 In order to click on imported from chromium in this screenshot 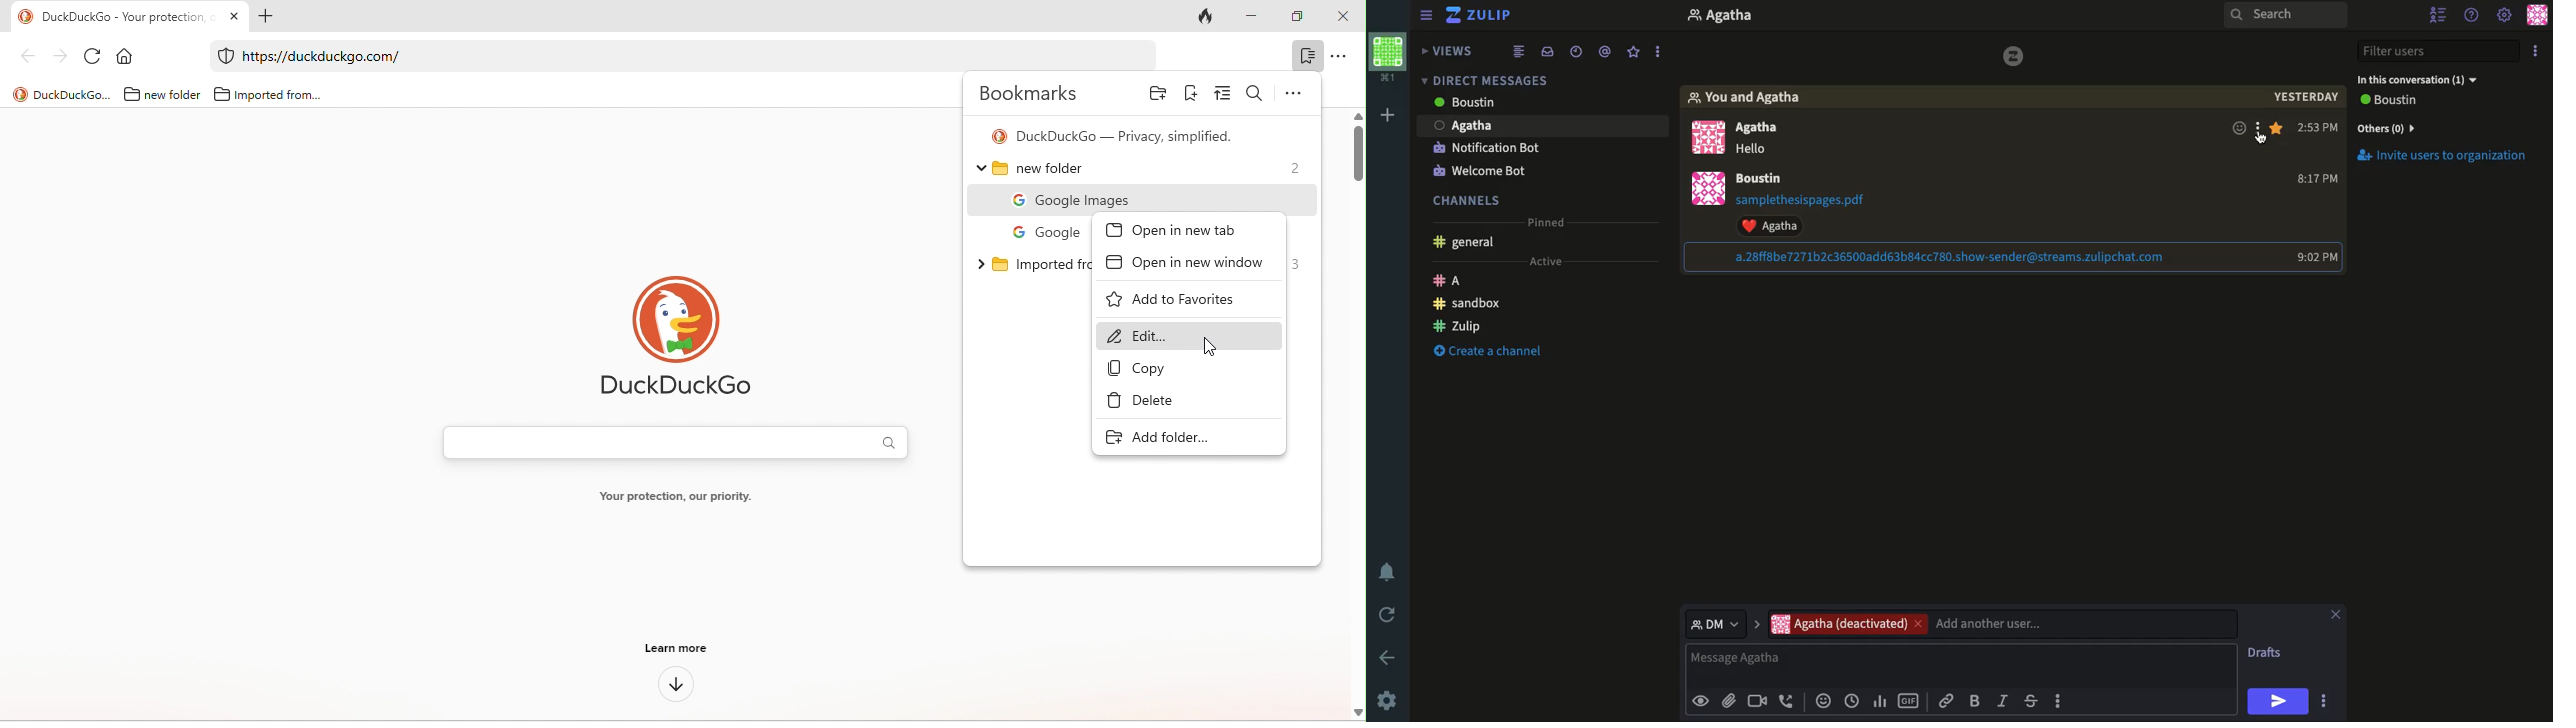, I will do `click(1031, 264)`.